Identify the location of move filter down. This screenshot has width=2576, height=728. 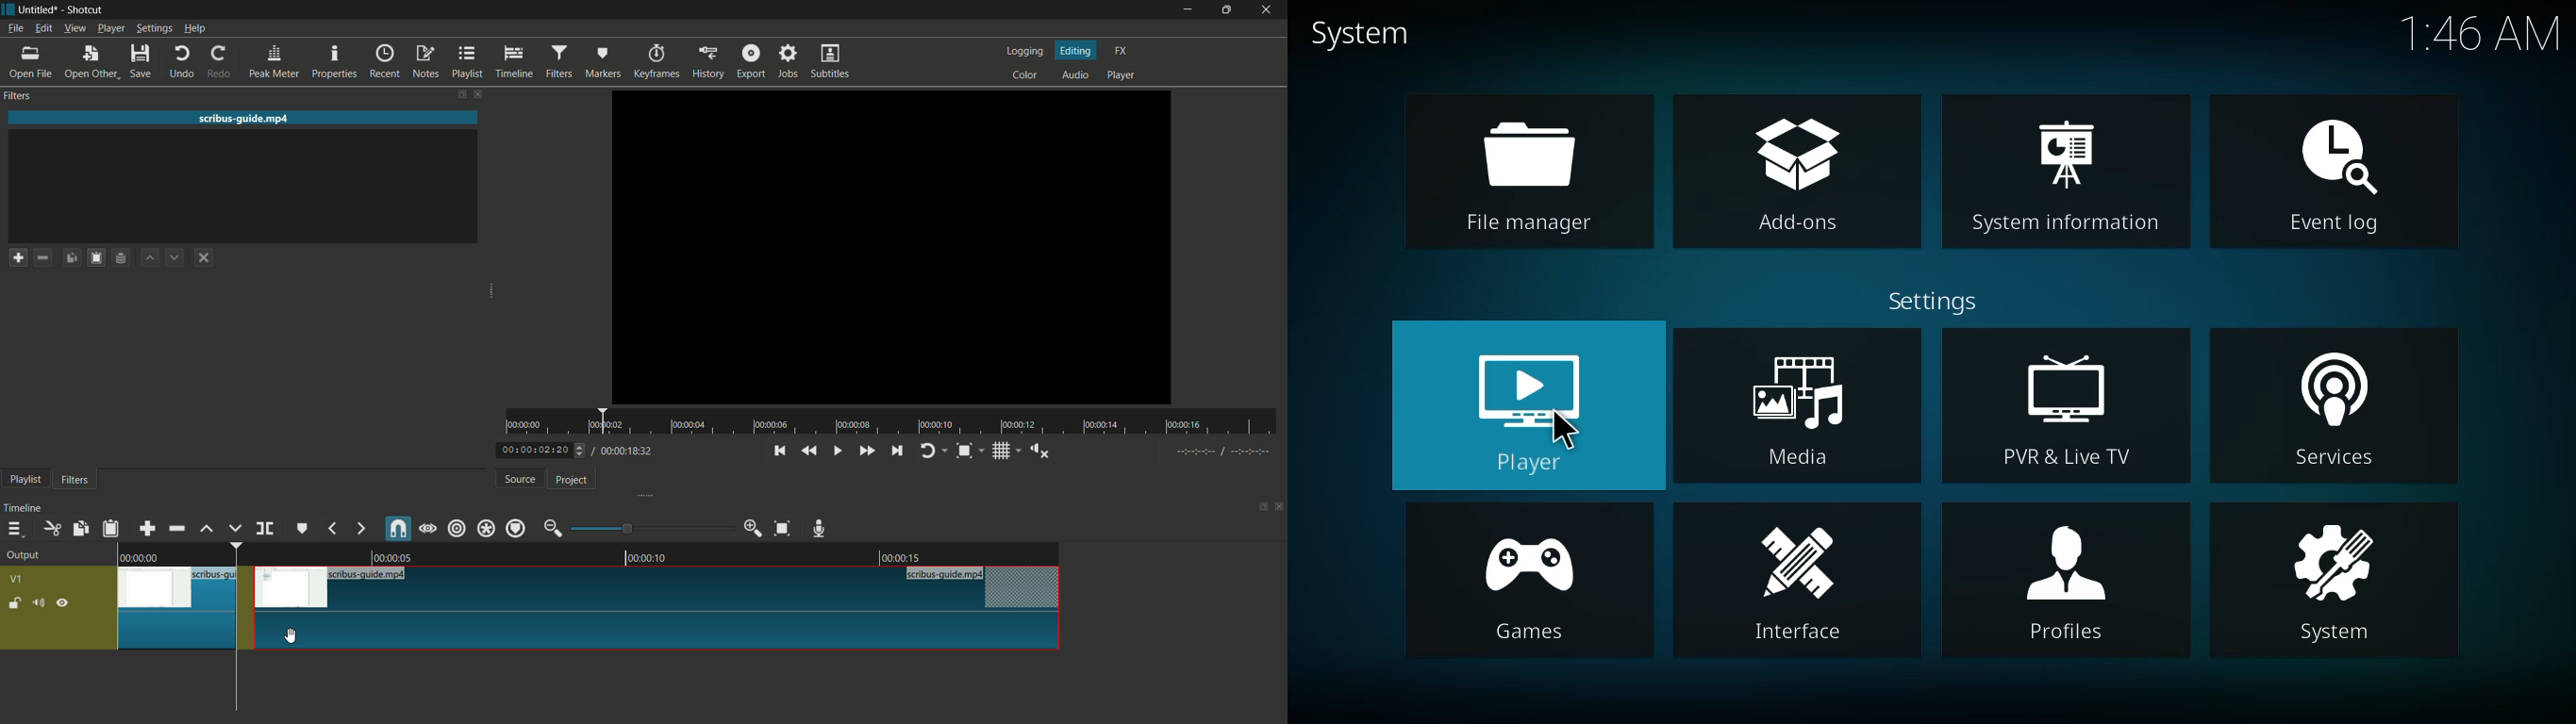
(176, 257).